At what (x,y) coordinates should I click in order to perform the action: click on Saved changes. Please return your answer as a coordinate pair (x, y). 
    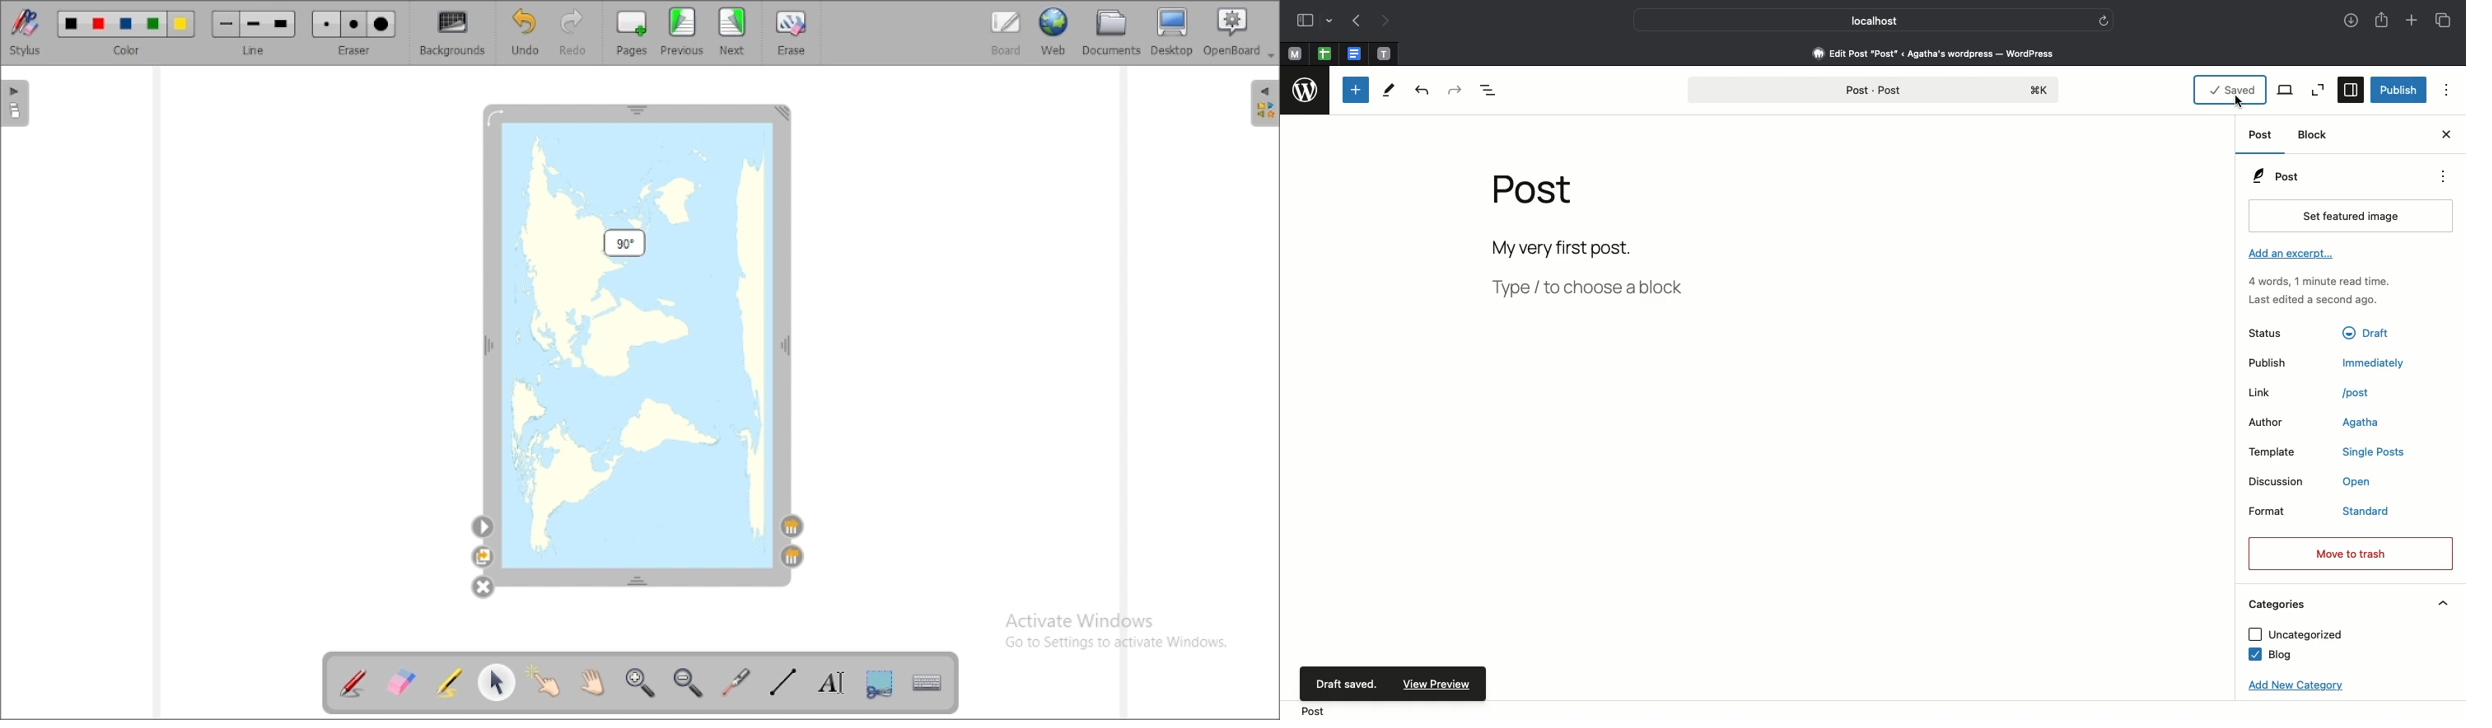
    Looking at the image, I should click on (2229, 90).